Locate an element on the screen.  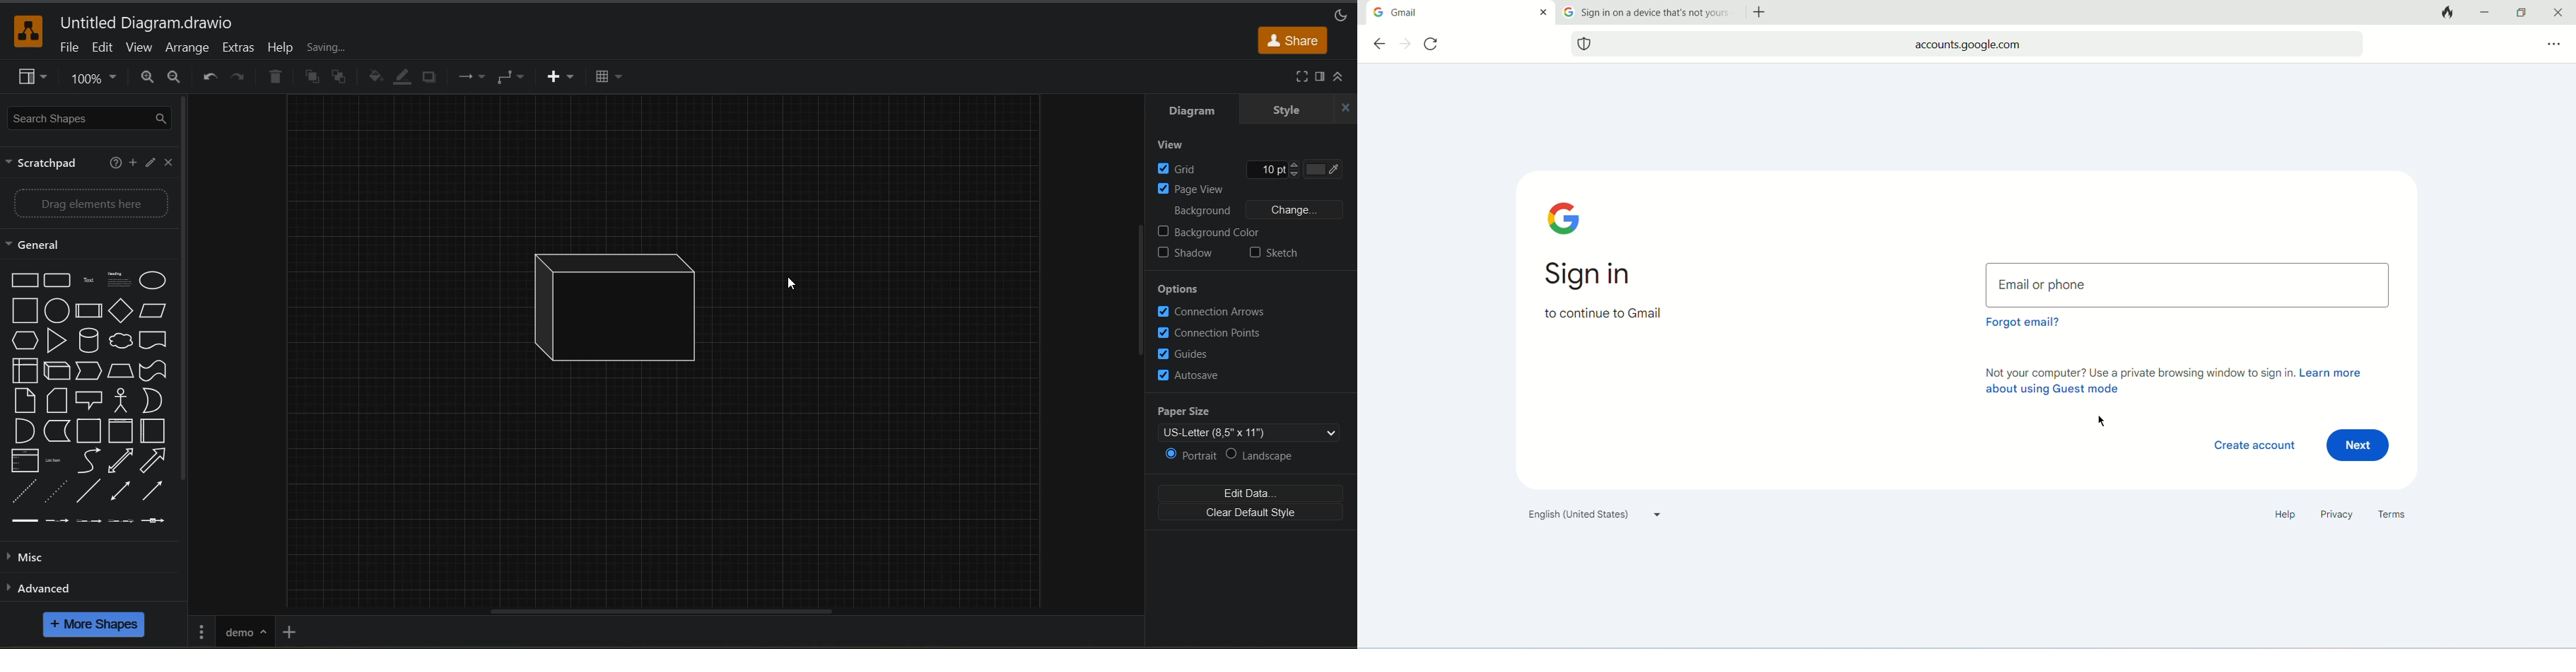
arrange is located at coordinates (192, 49).